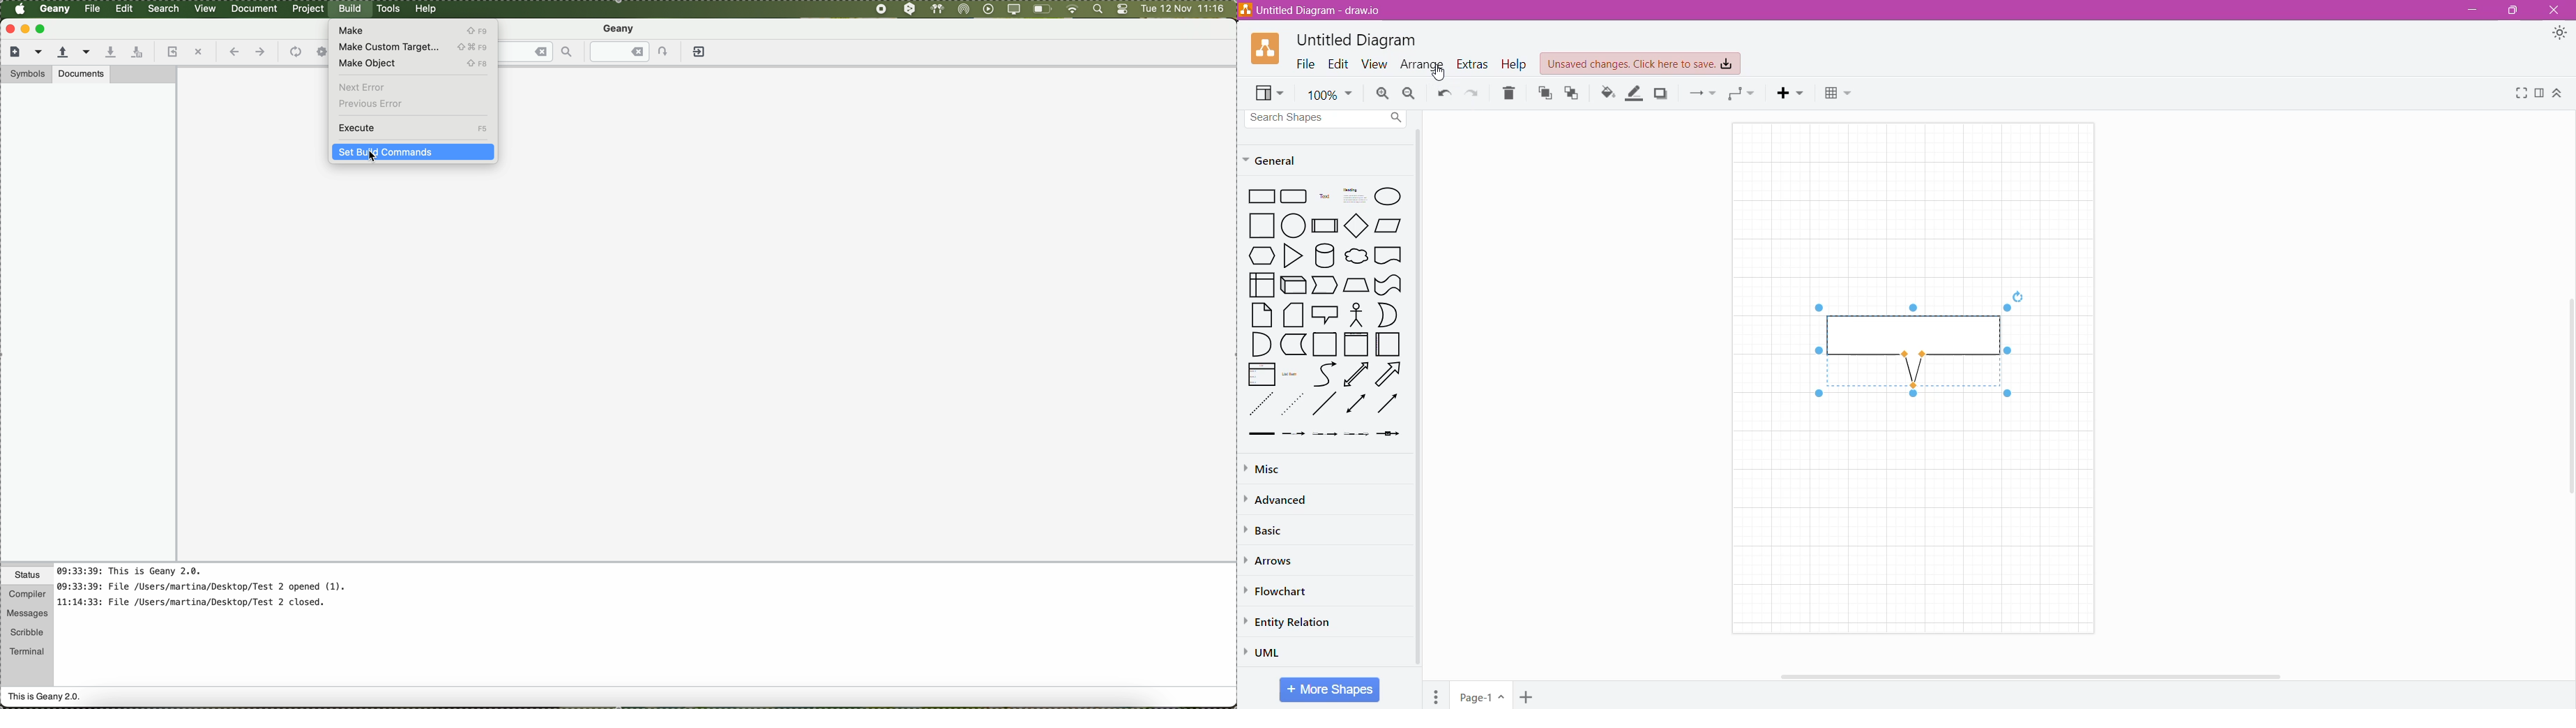  I want to click on Table, so click(1840, 95).